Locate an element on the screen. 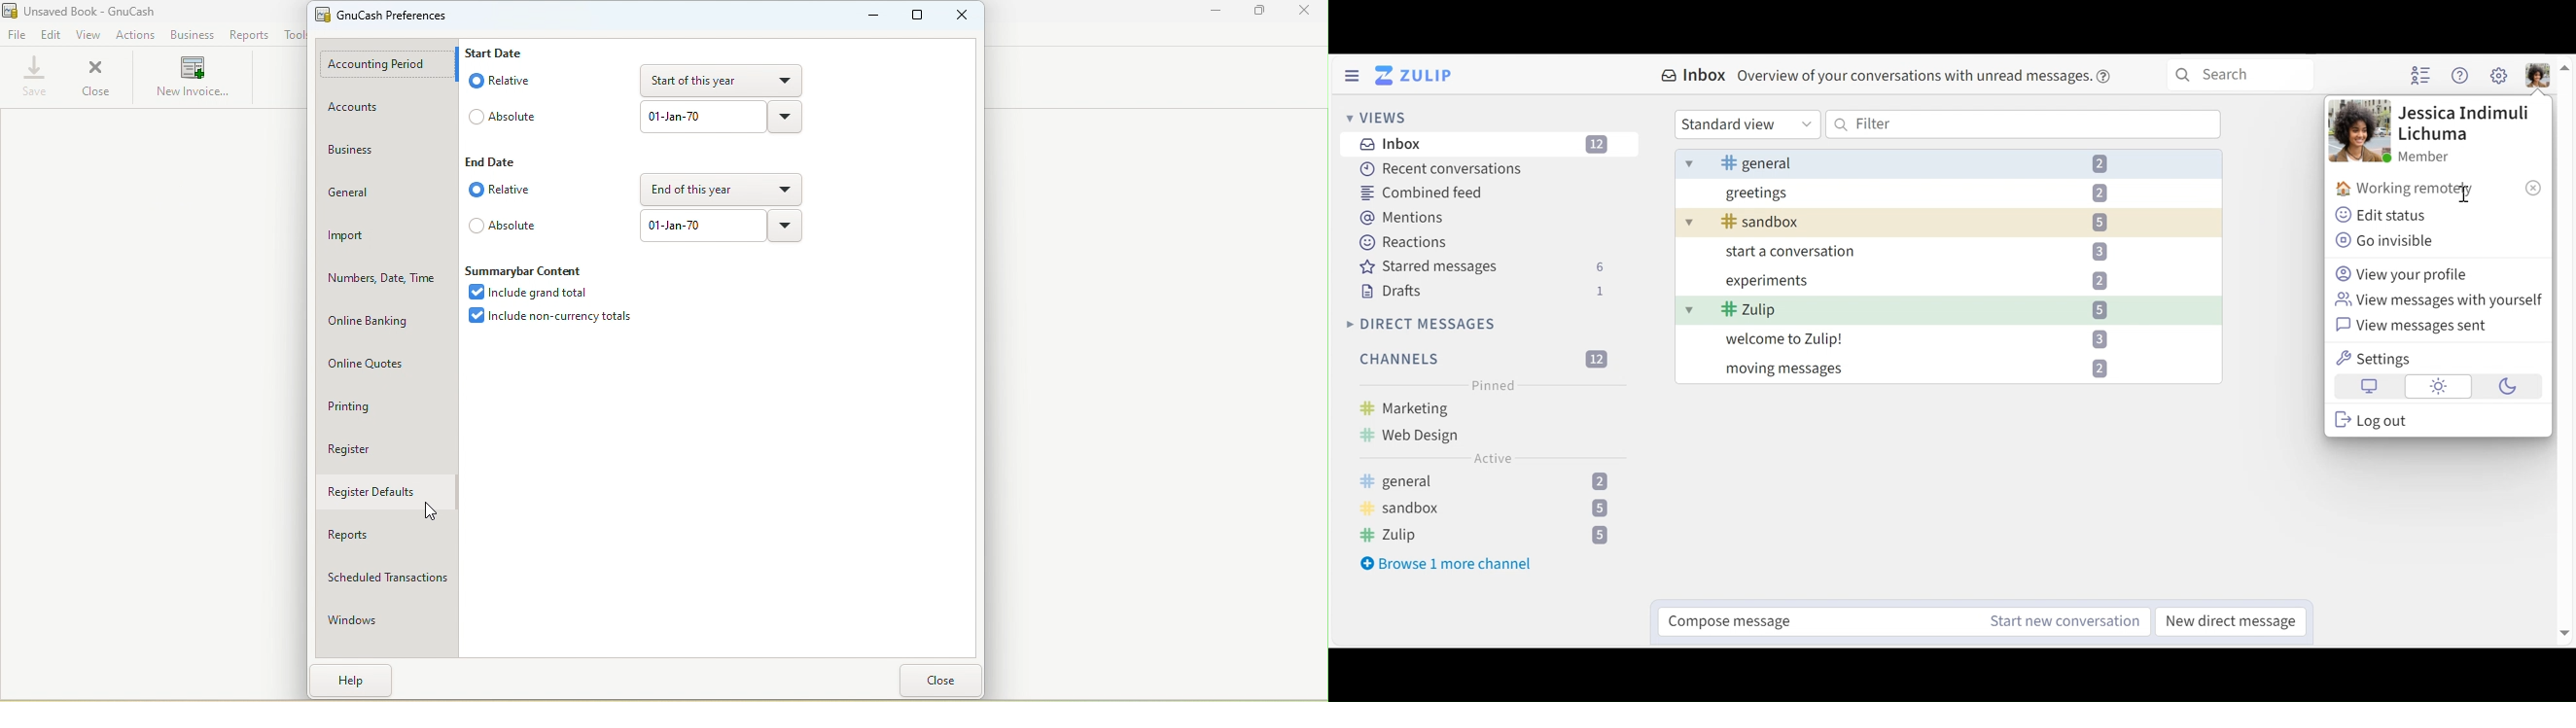 The height and width of the screenshot is (728, 2576). Save is located at coordinates (30, 78).